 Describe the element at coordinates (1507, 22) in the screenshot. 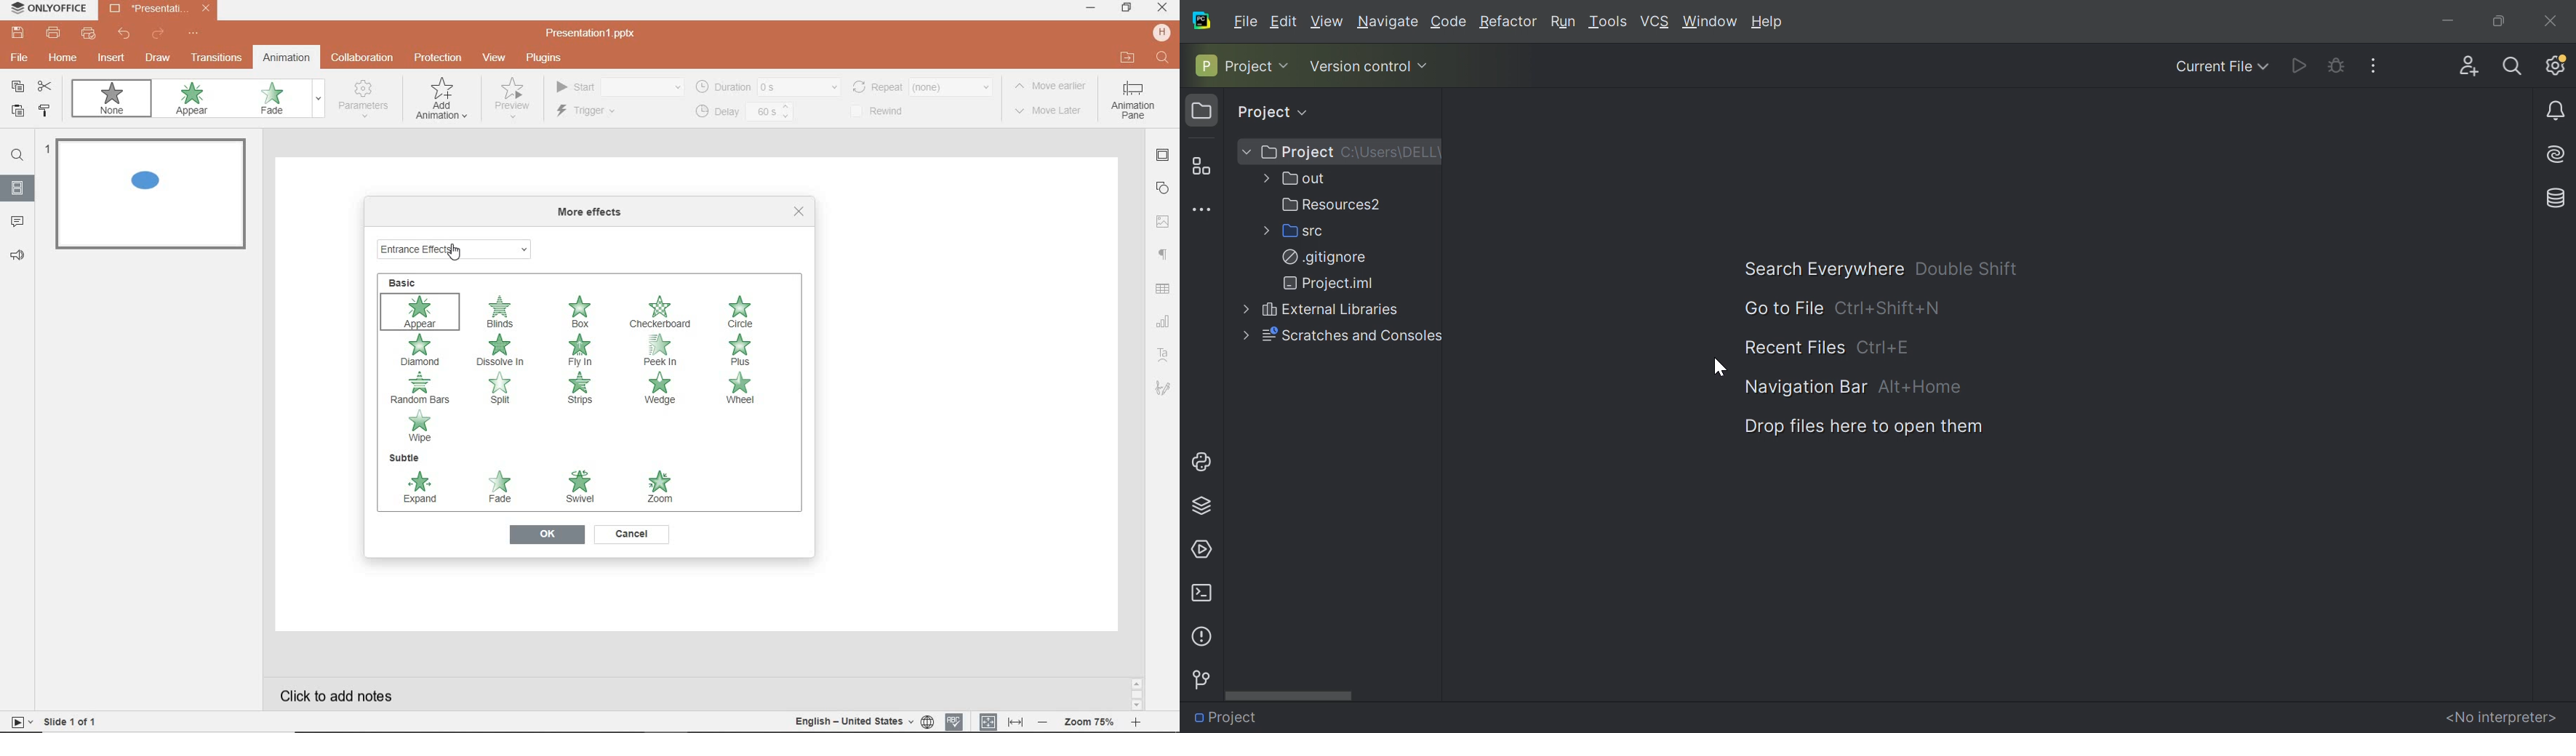

I see `Refactor` at that location.